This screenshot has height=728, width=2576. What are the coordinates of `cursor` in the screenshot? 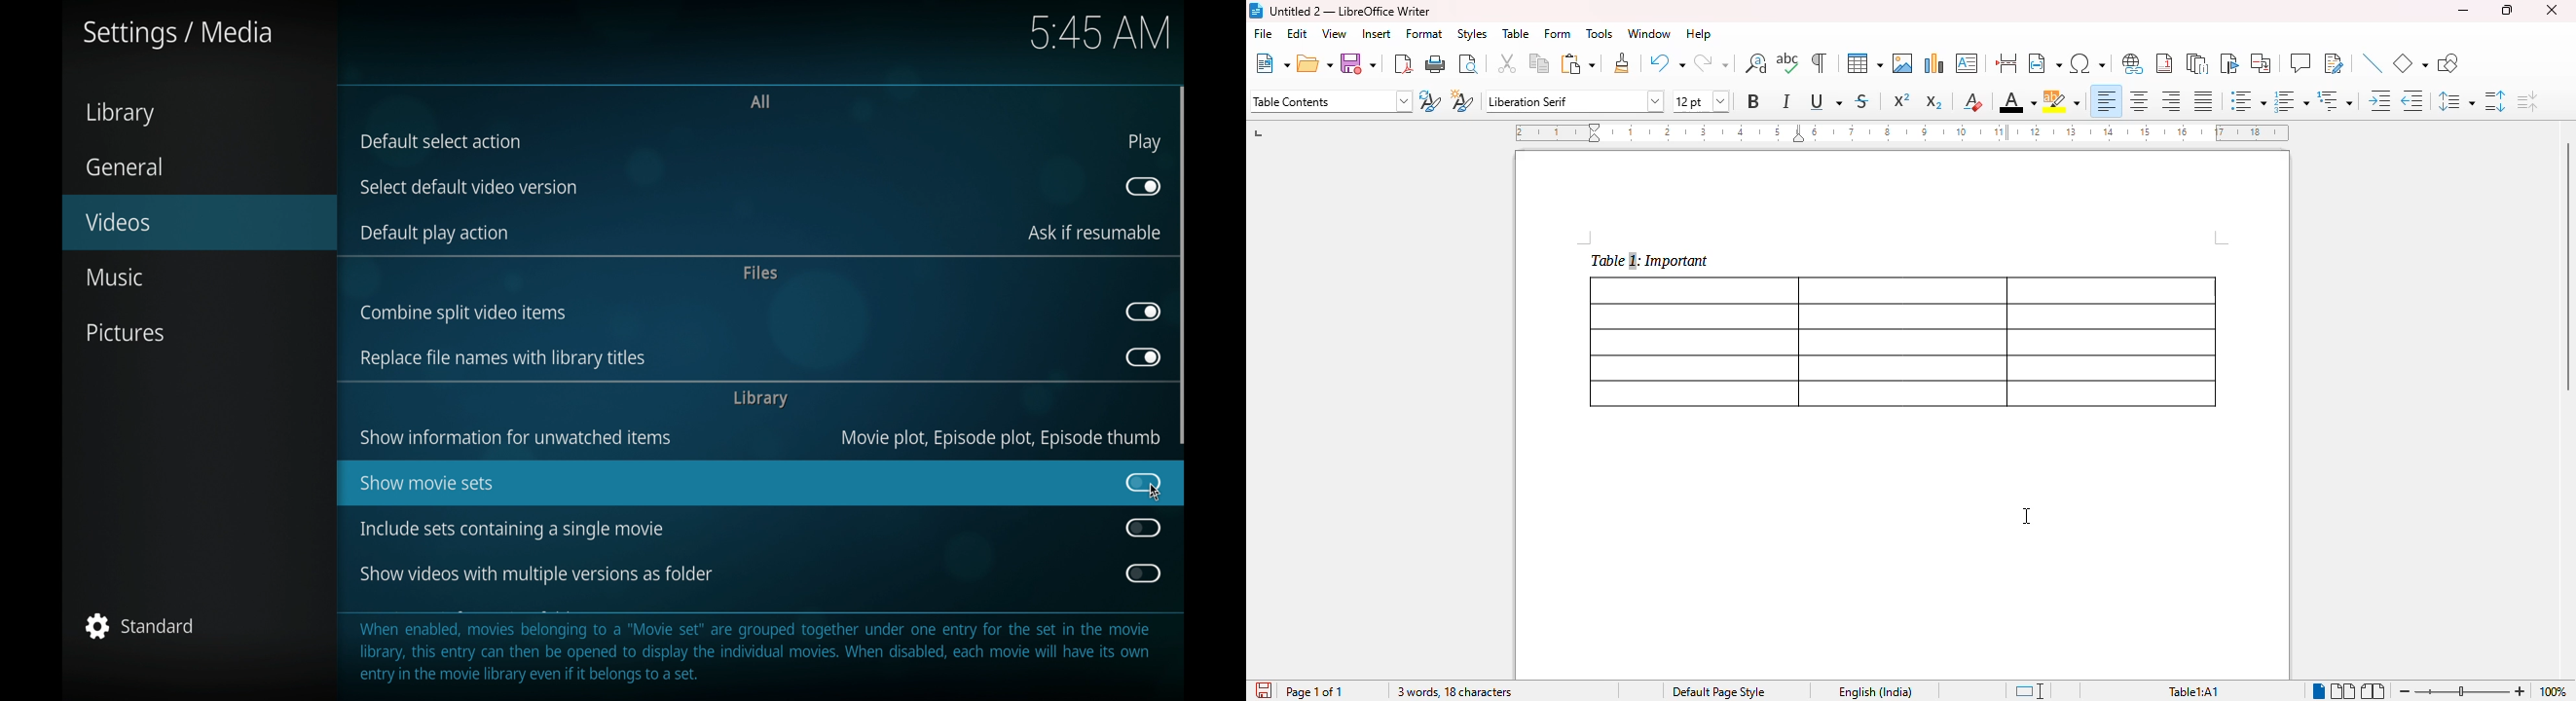 It's located at (1155, 493).